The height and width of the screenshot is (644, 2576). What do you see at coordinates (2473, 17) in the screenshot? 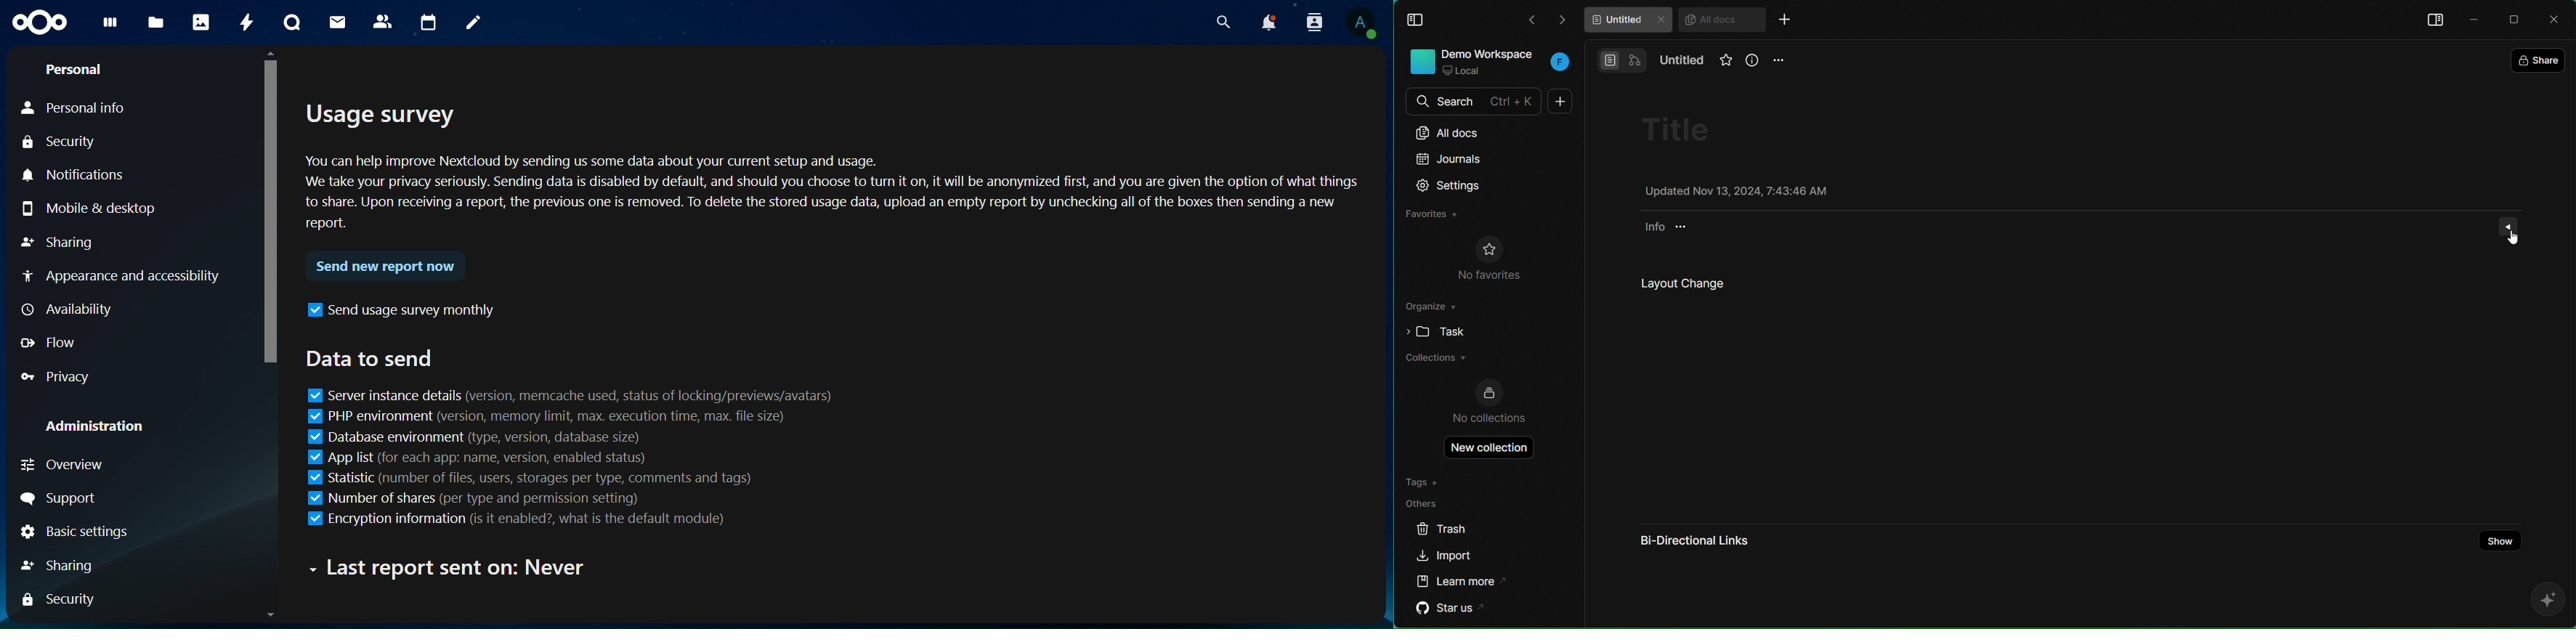
I see `minimize` at bounding box center [2473, 17].